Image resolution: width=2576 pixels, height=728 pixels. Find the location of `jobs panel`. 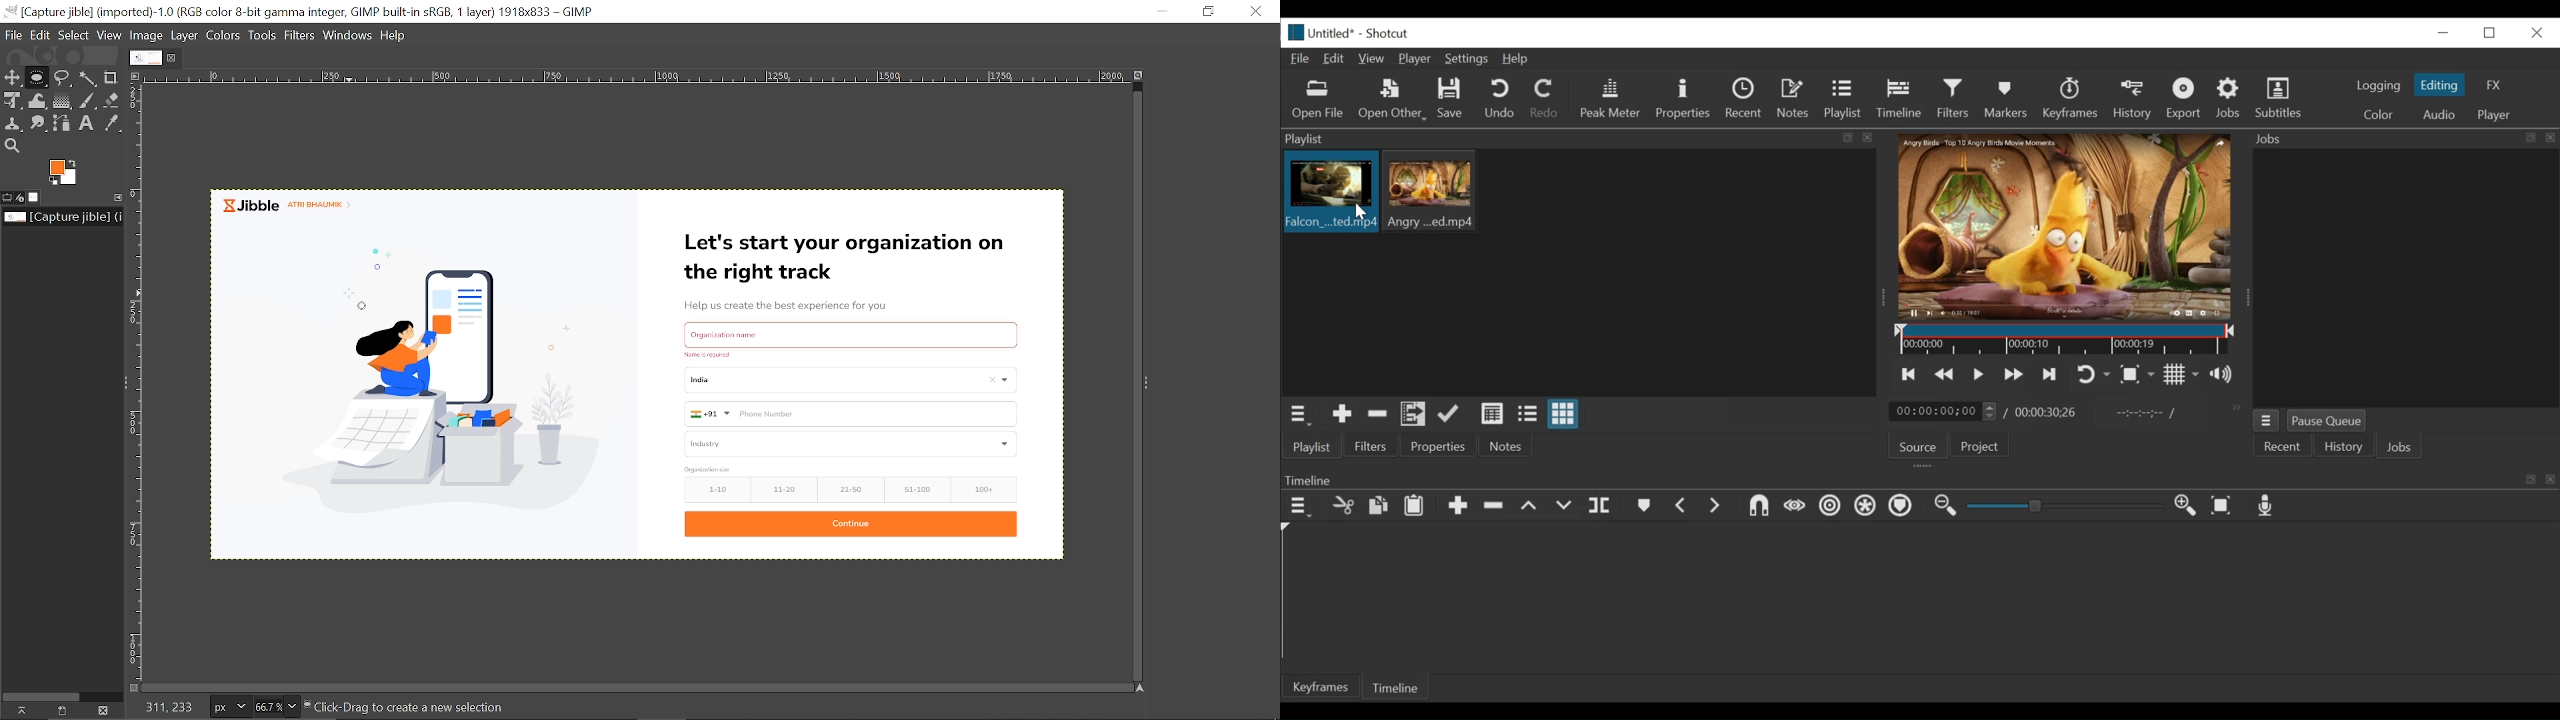

jobs panel is located at coordinates (2405, 277).